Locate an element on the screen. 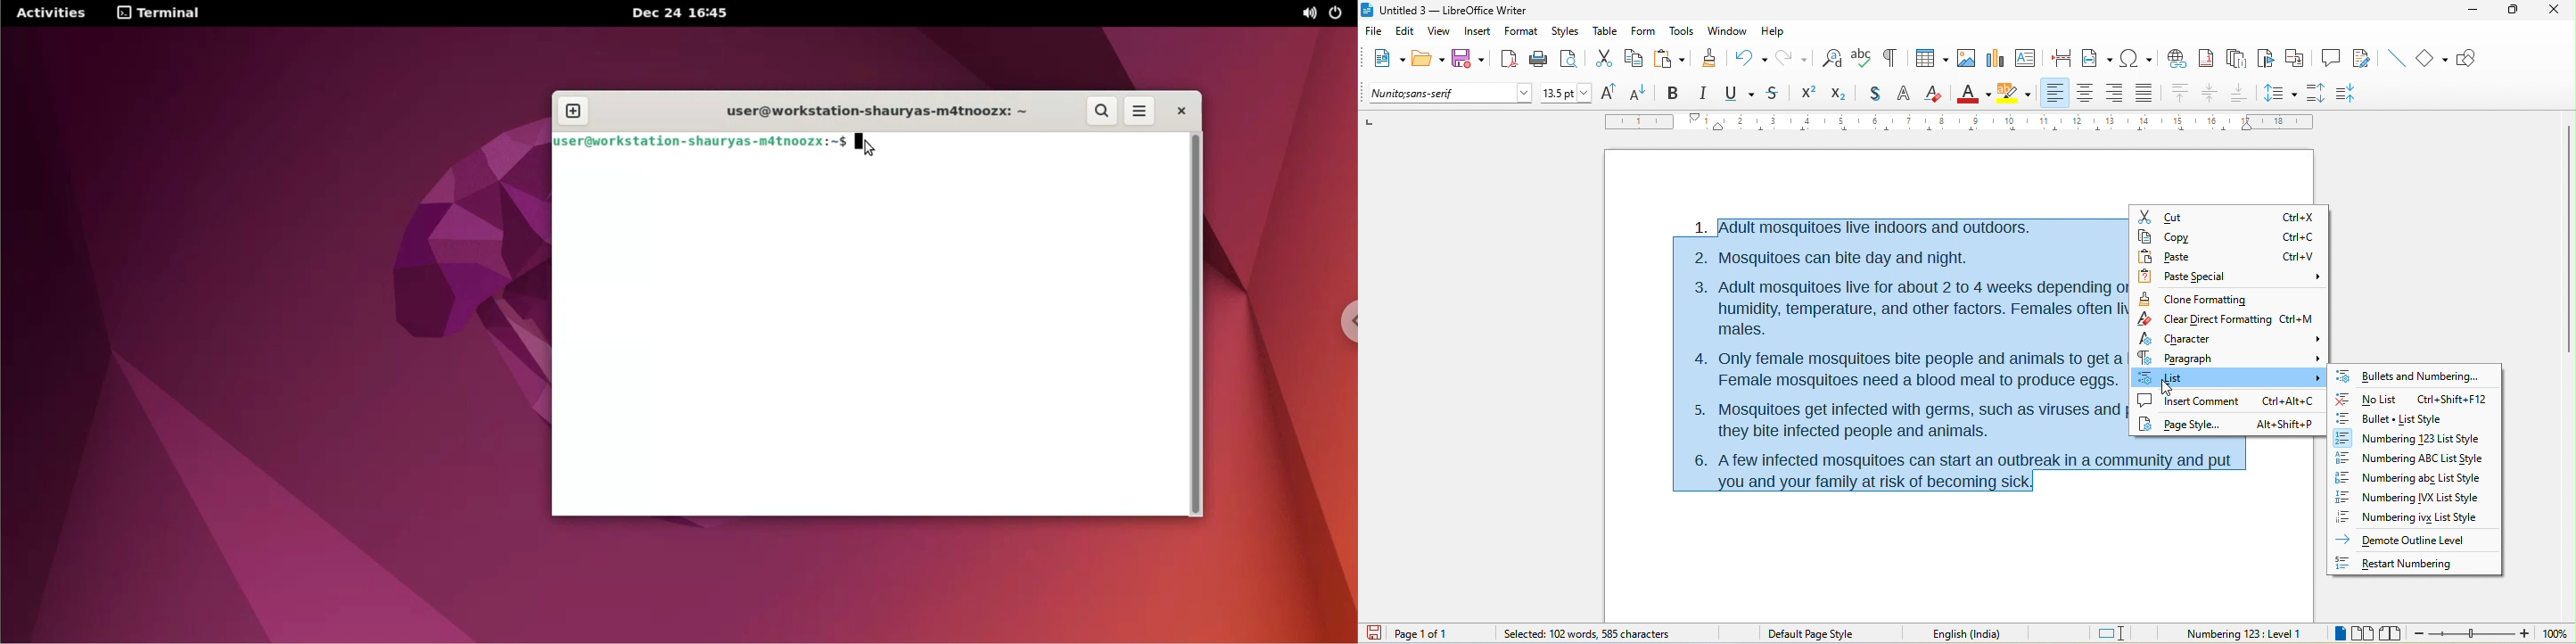  show draw function is located at coordinates (2472, 60).